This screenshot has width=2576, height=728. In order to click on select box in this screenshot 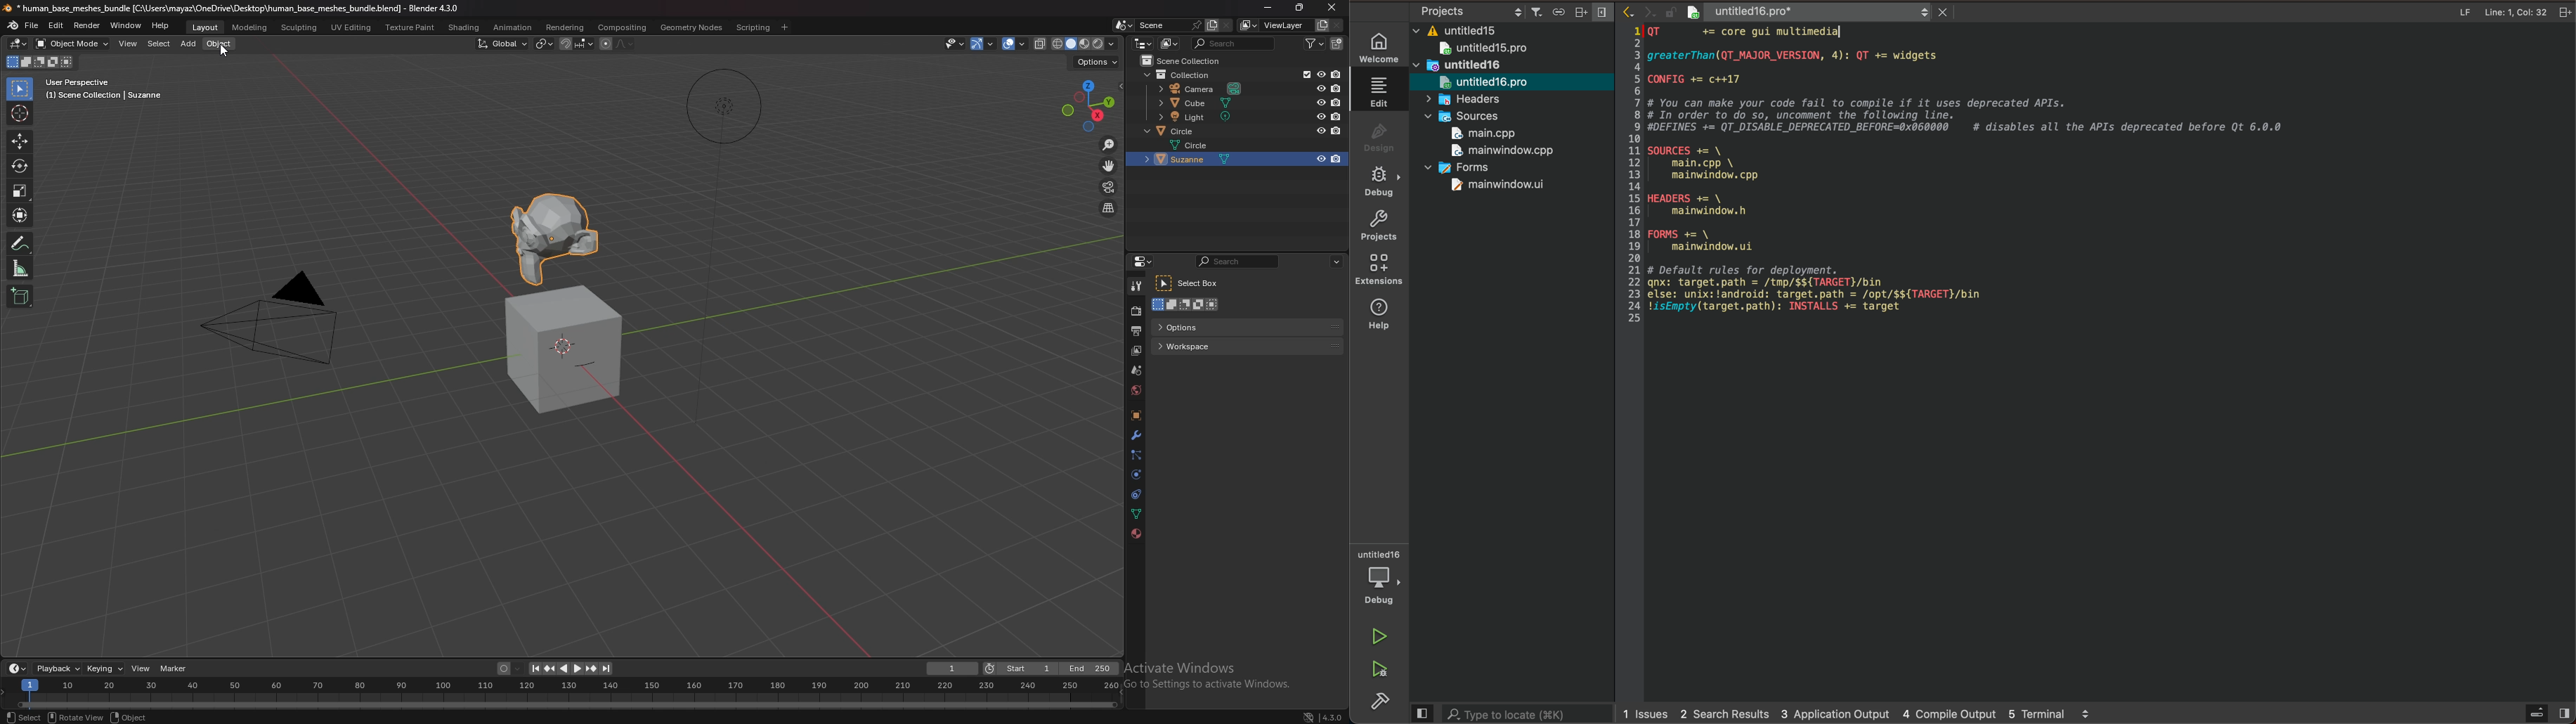, I will do `click(1192, 284)`.